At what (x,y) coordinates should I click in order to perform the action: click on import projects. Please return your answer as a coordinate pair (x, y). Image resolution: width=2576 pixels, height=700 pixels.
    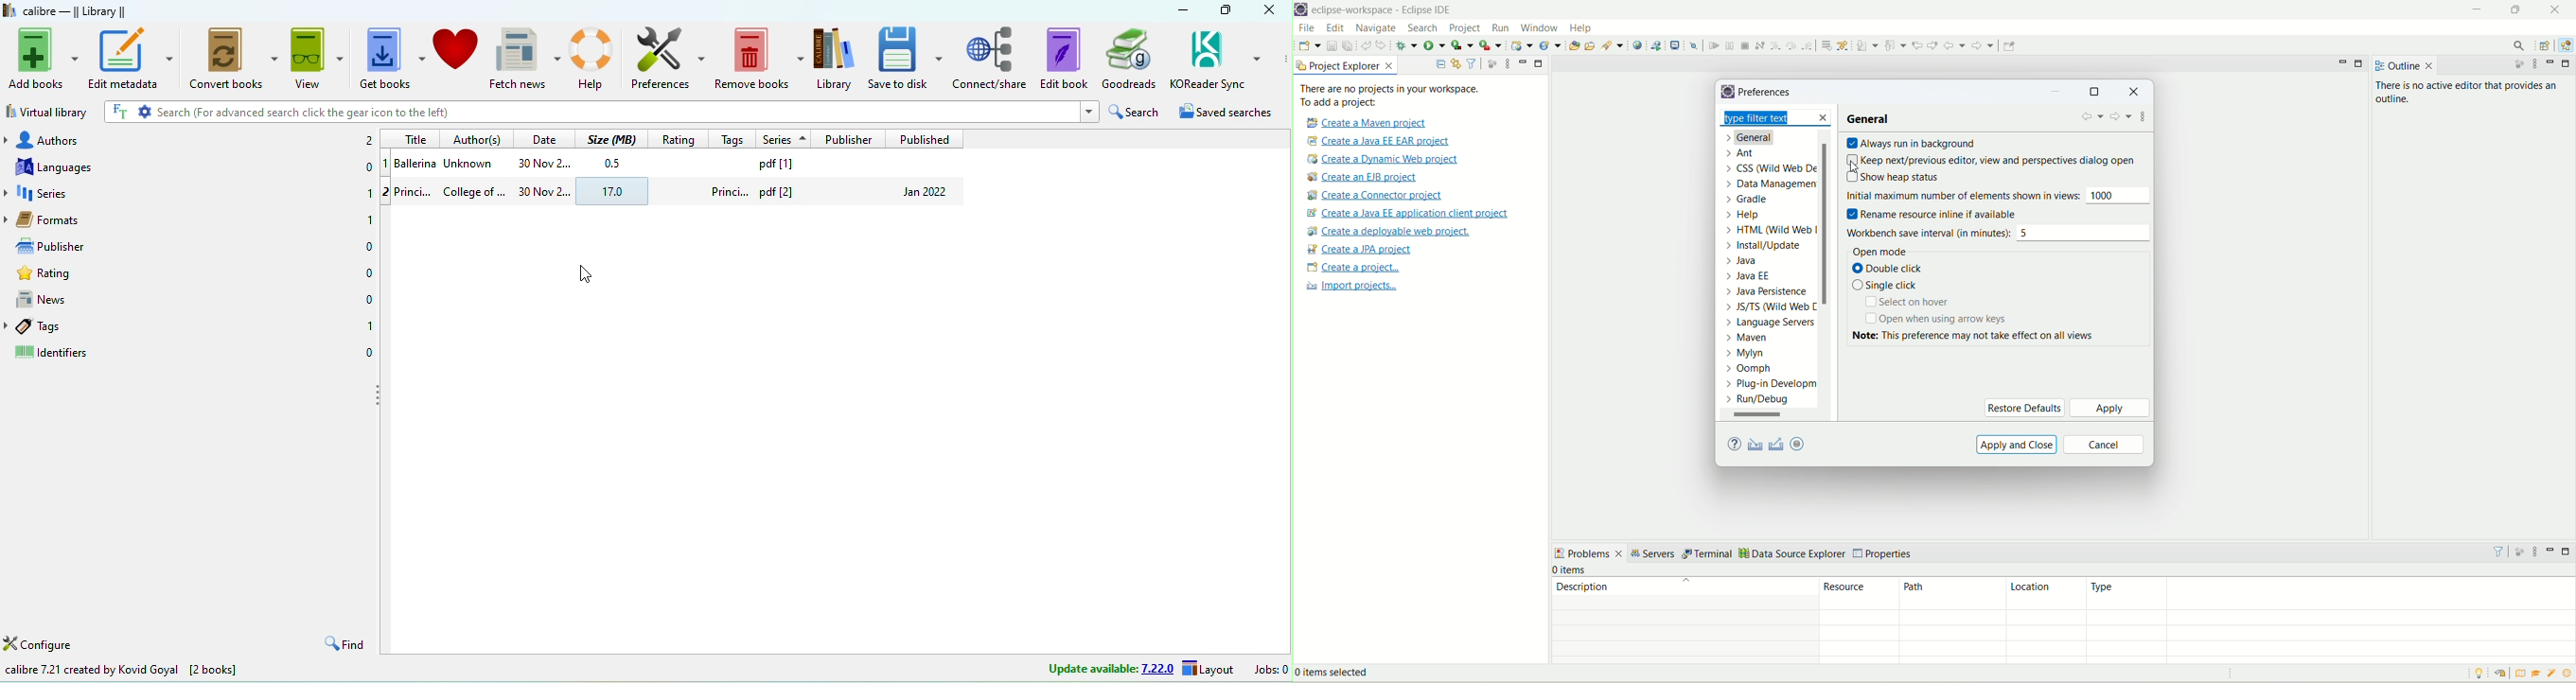
    Looking at the image, I should click on (1350, 287).